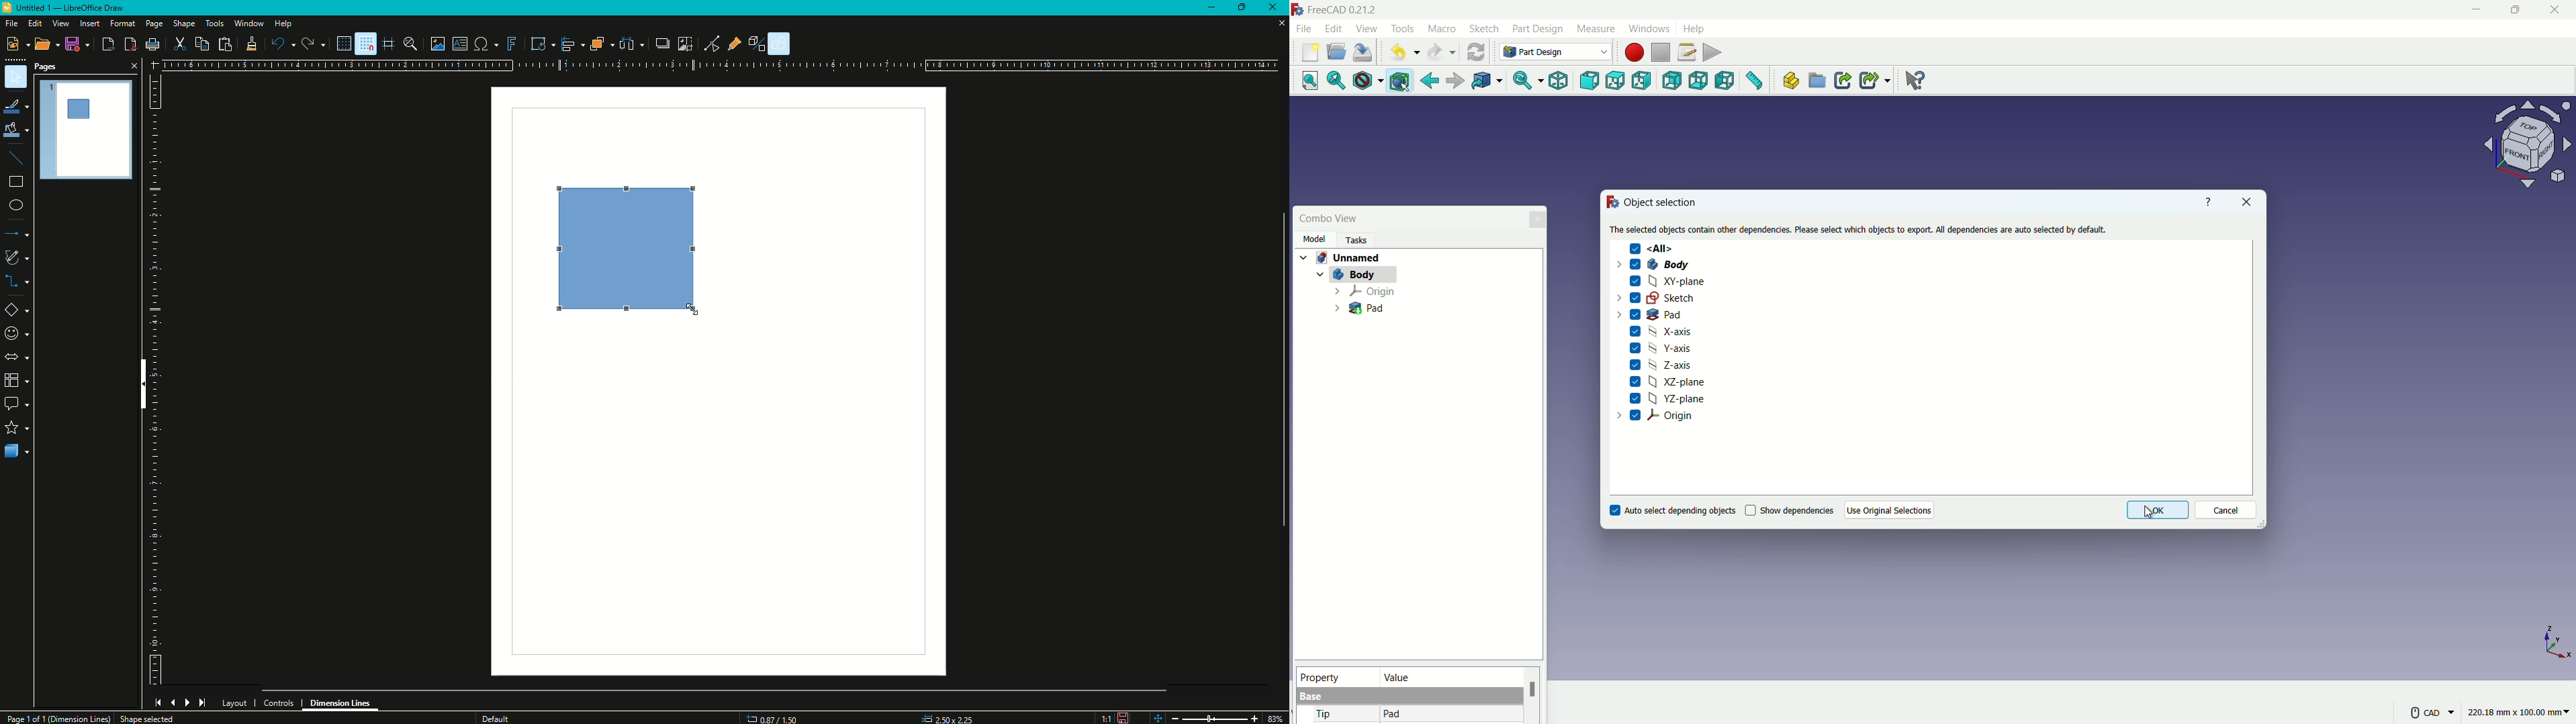  I want to click on fit all, so click(1305, 80).